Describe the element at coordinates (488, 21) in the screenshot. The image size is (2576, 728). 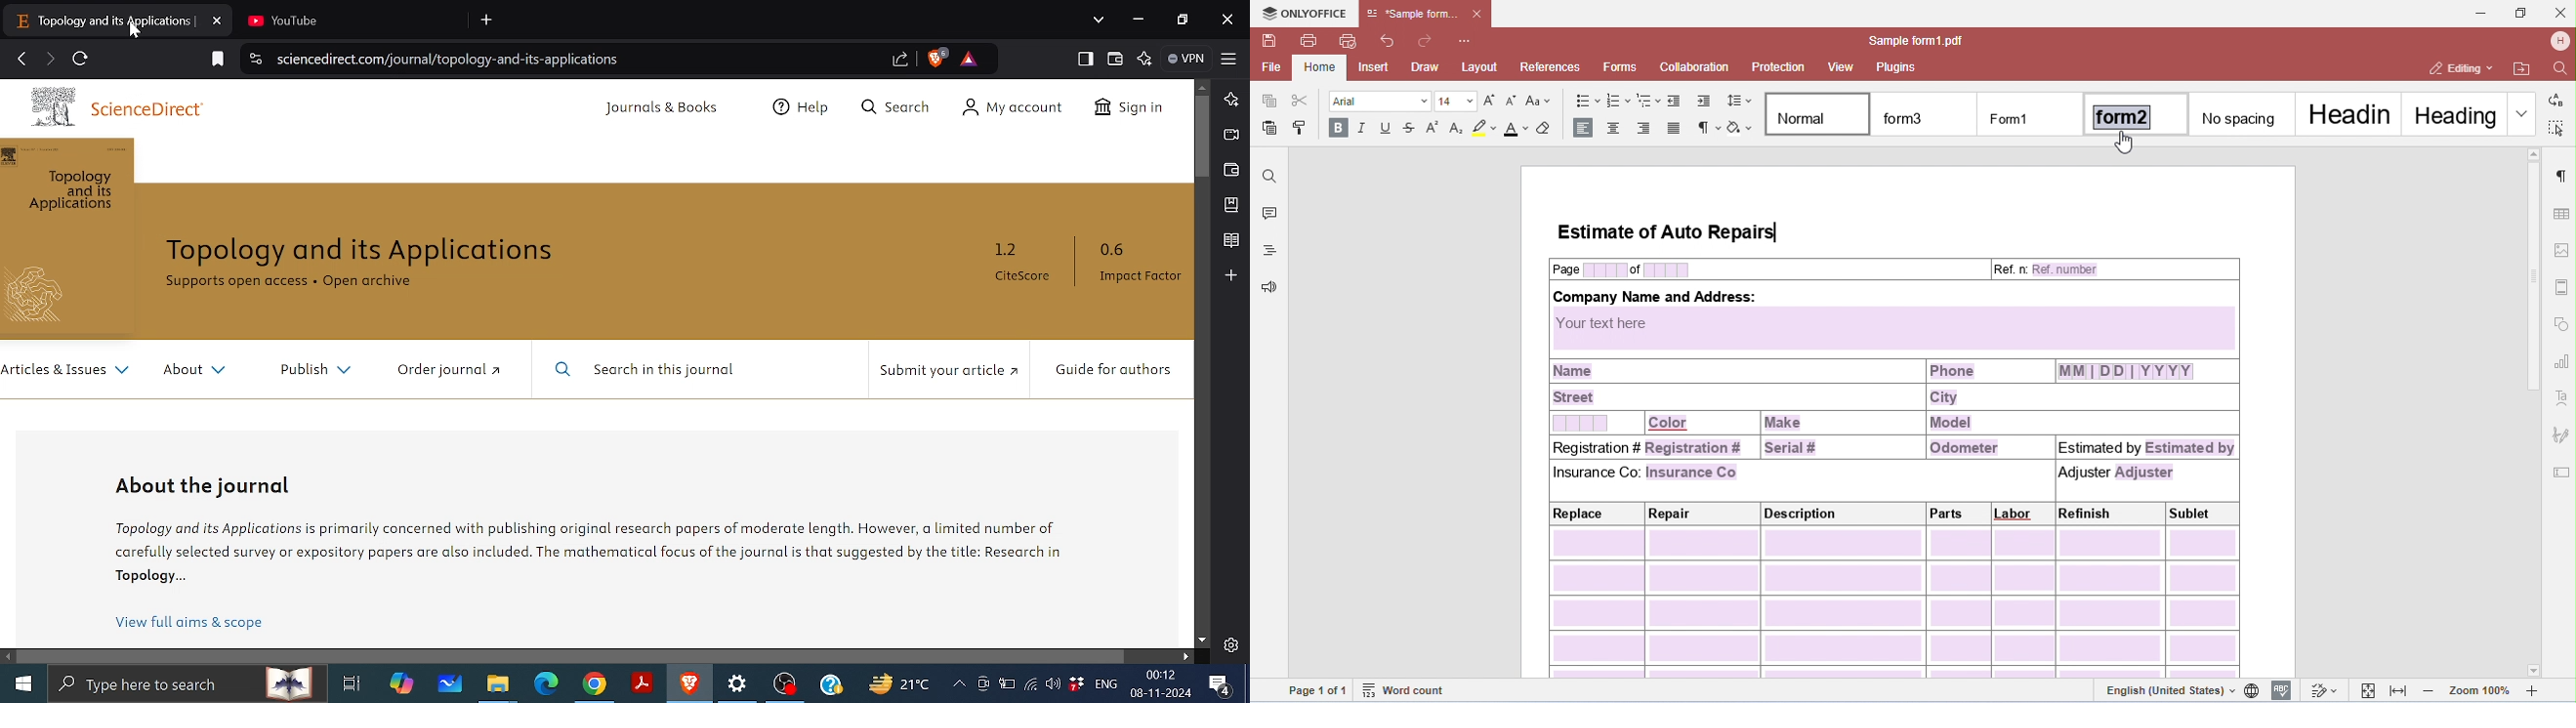
I see `Add new tab` at that location.